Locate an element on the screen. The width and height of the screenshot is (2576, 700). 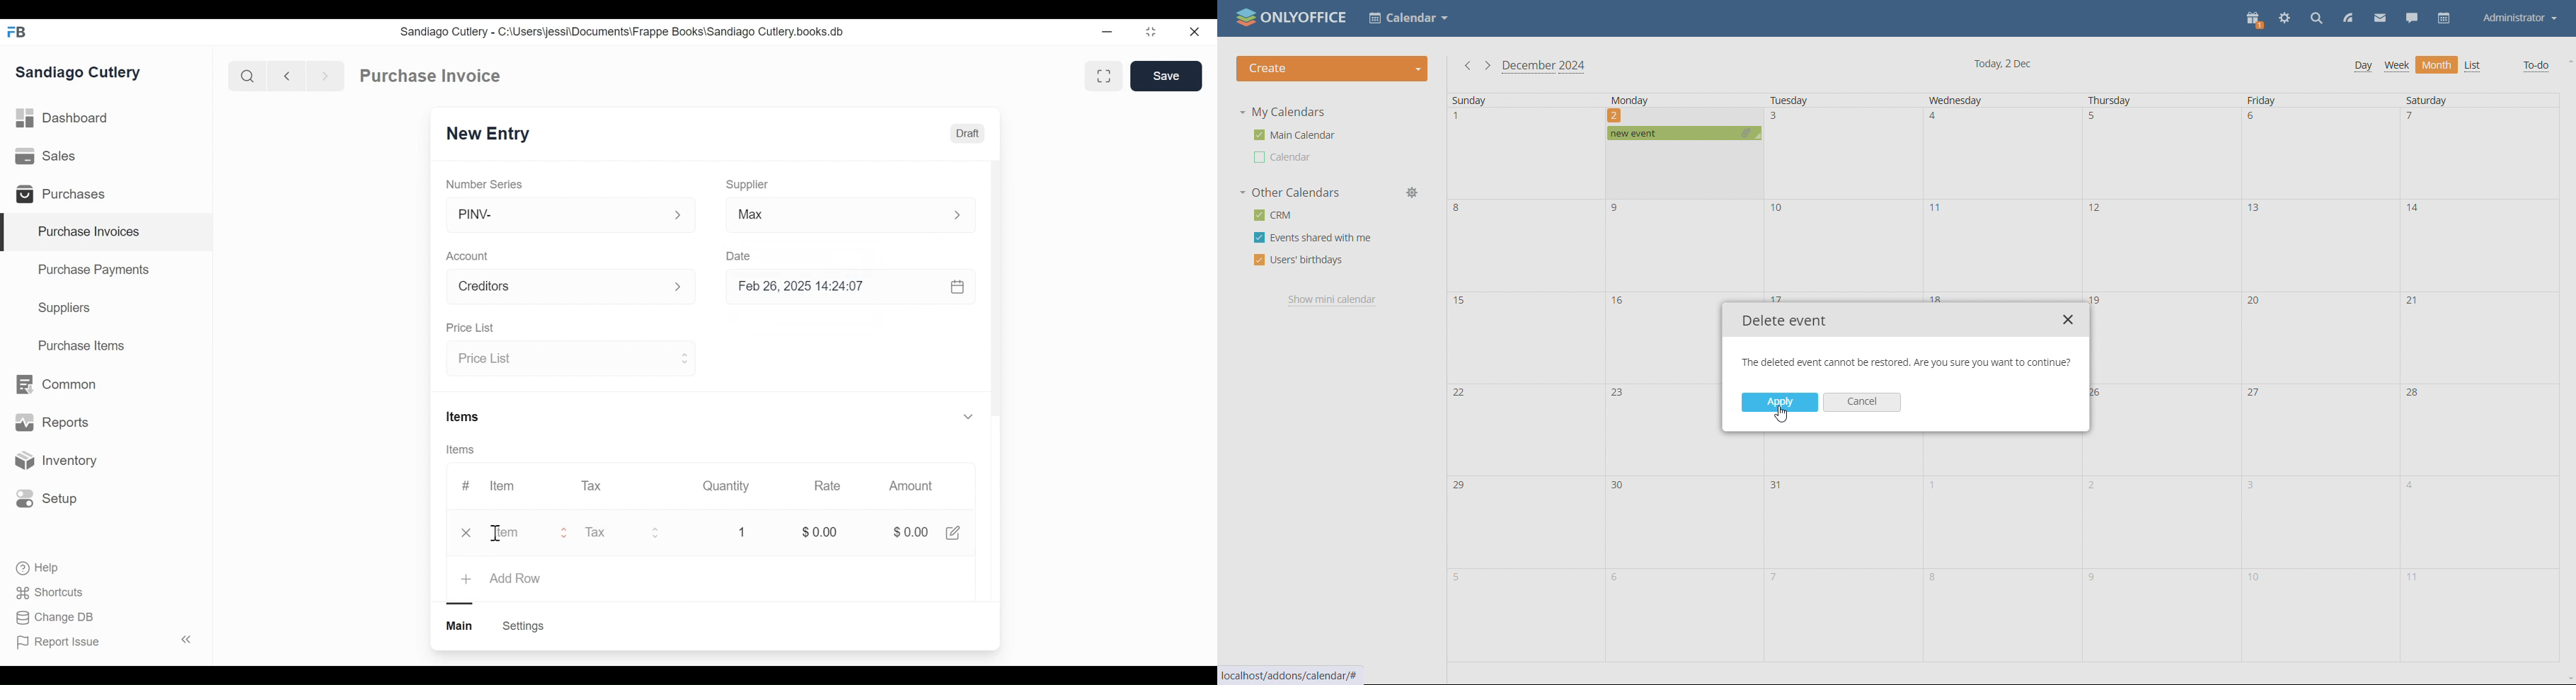
close is located at coordinates (469, 533).